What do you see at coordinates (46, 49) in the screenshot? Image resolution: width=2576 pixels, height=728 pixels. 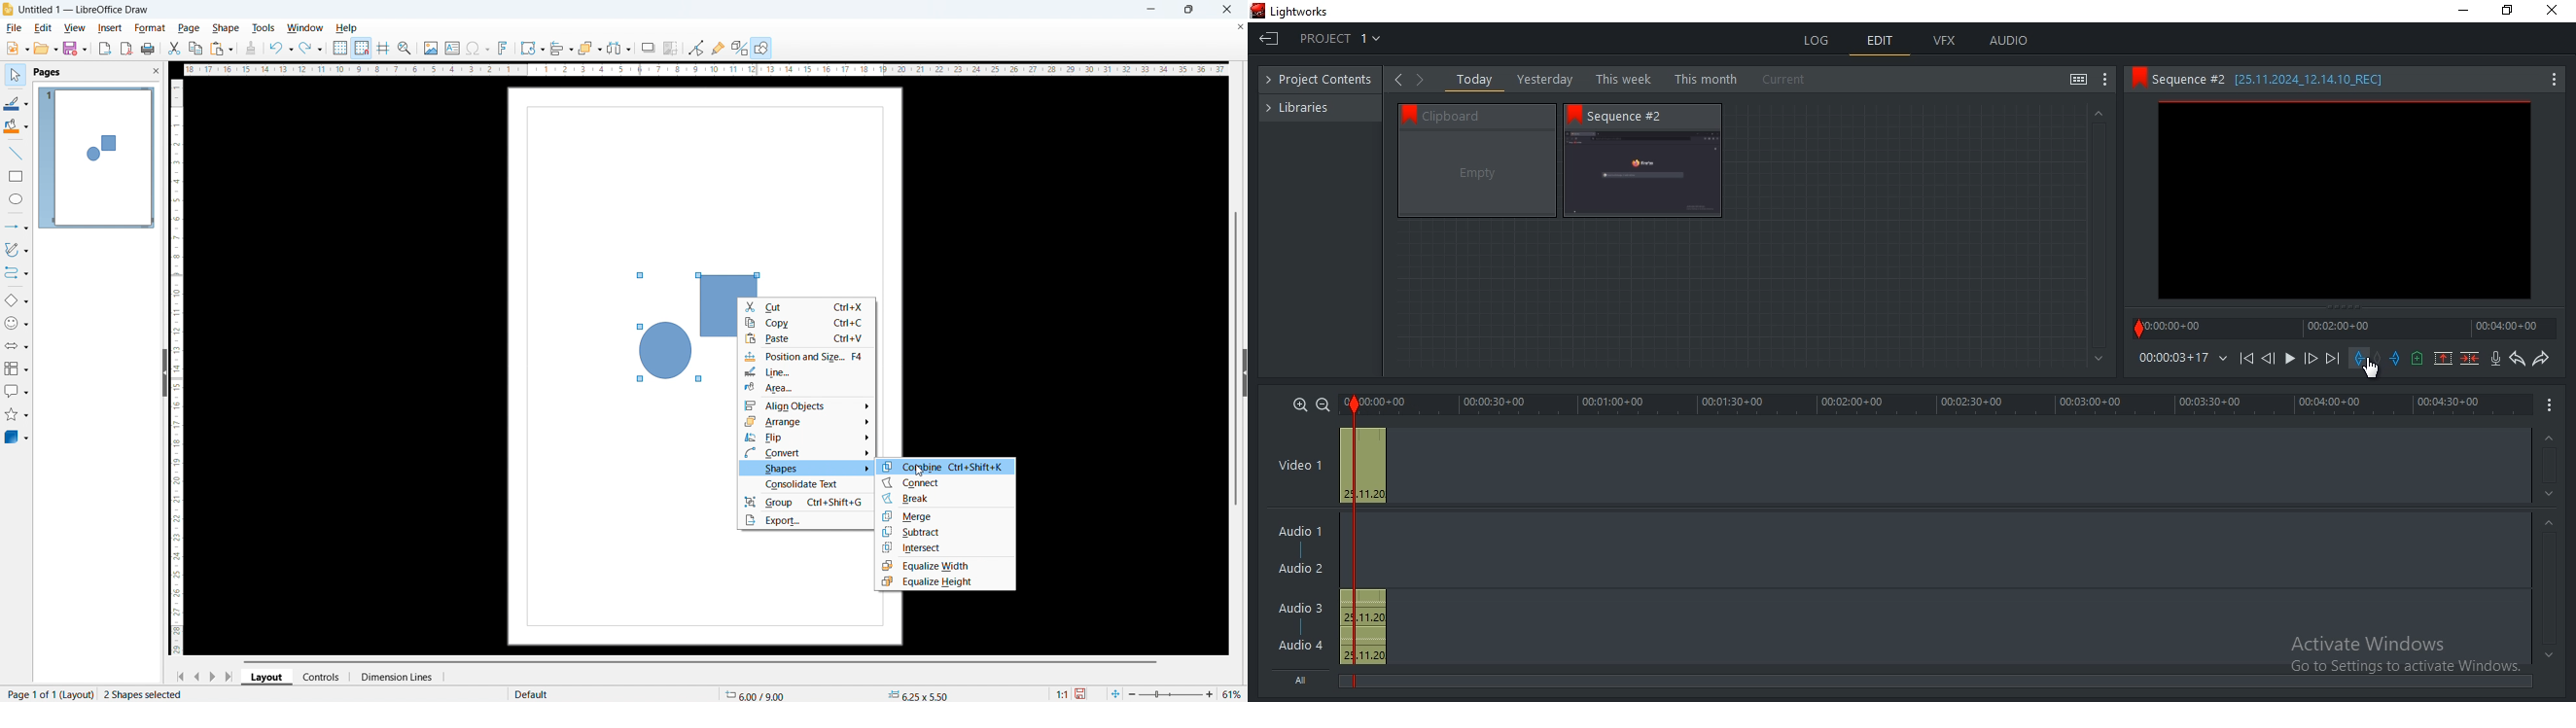 I see `open` at bounding box center [46, 49].